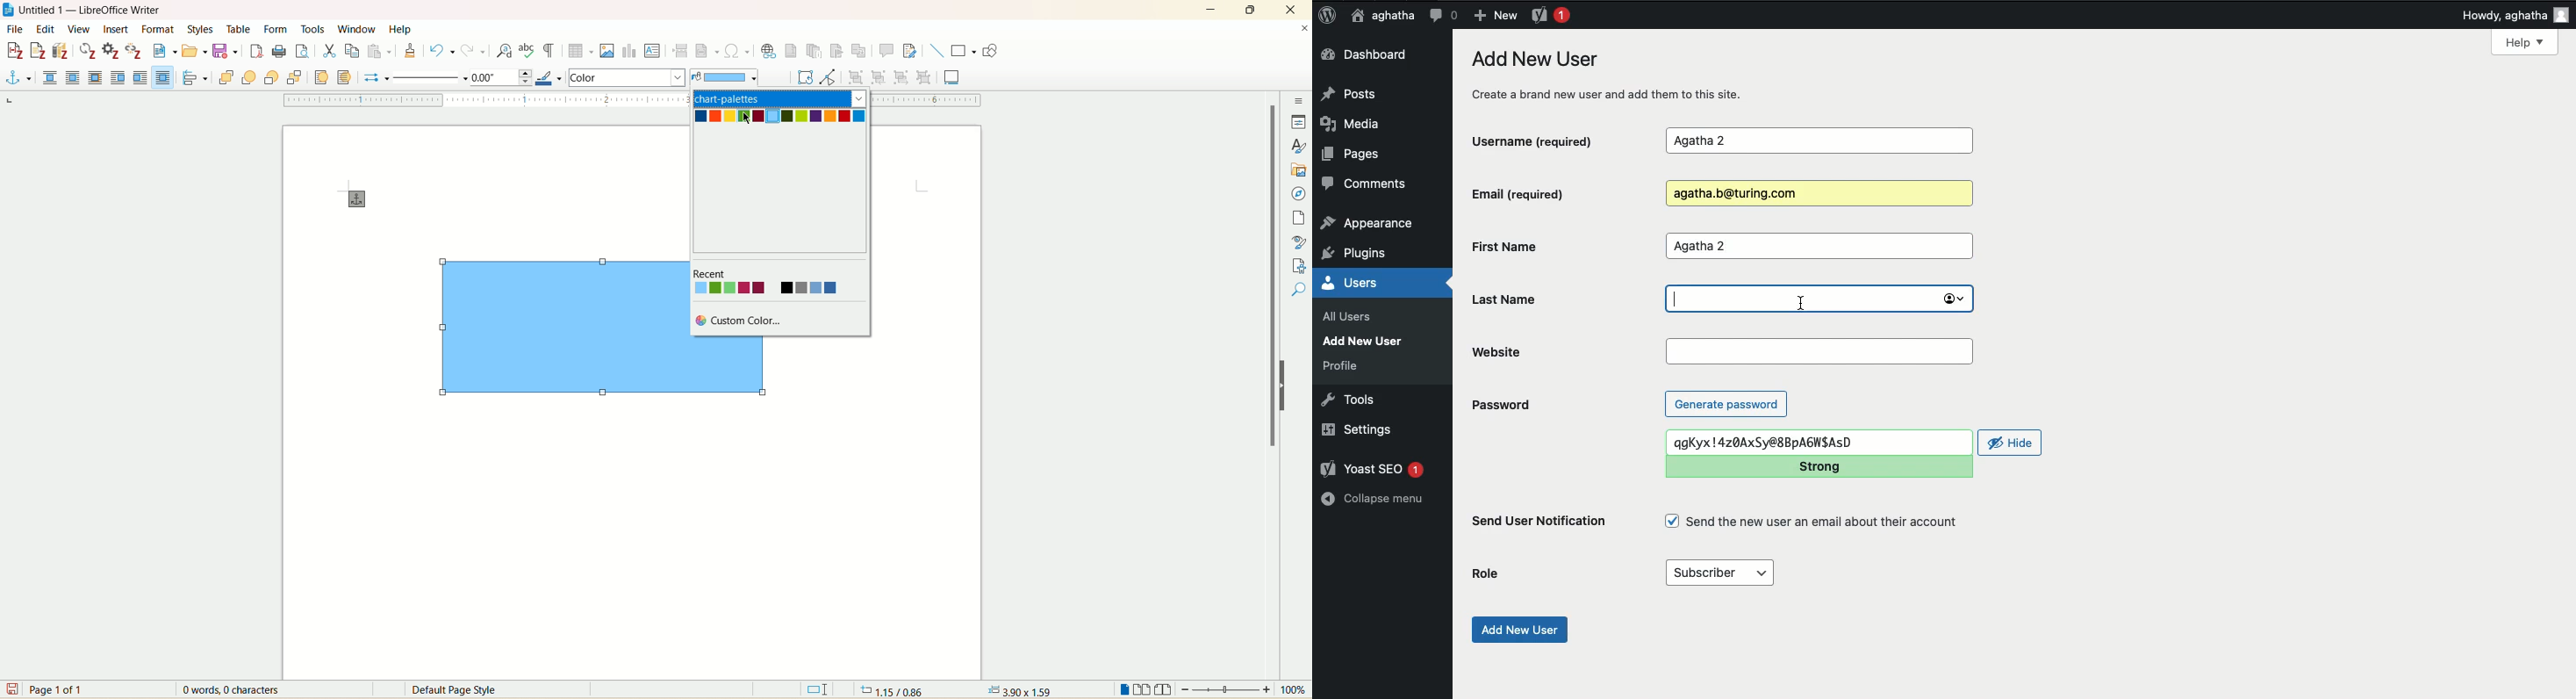  What do you see at coordinates (163, 52) in the screenshot?
I see `new` at bounding box center [163, 52].